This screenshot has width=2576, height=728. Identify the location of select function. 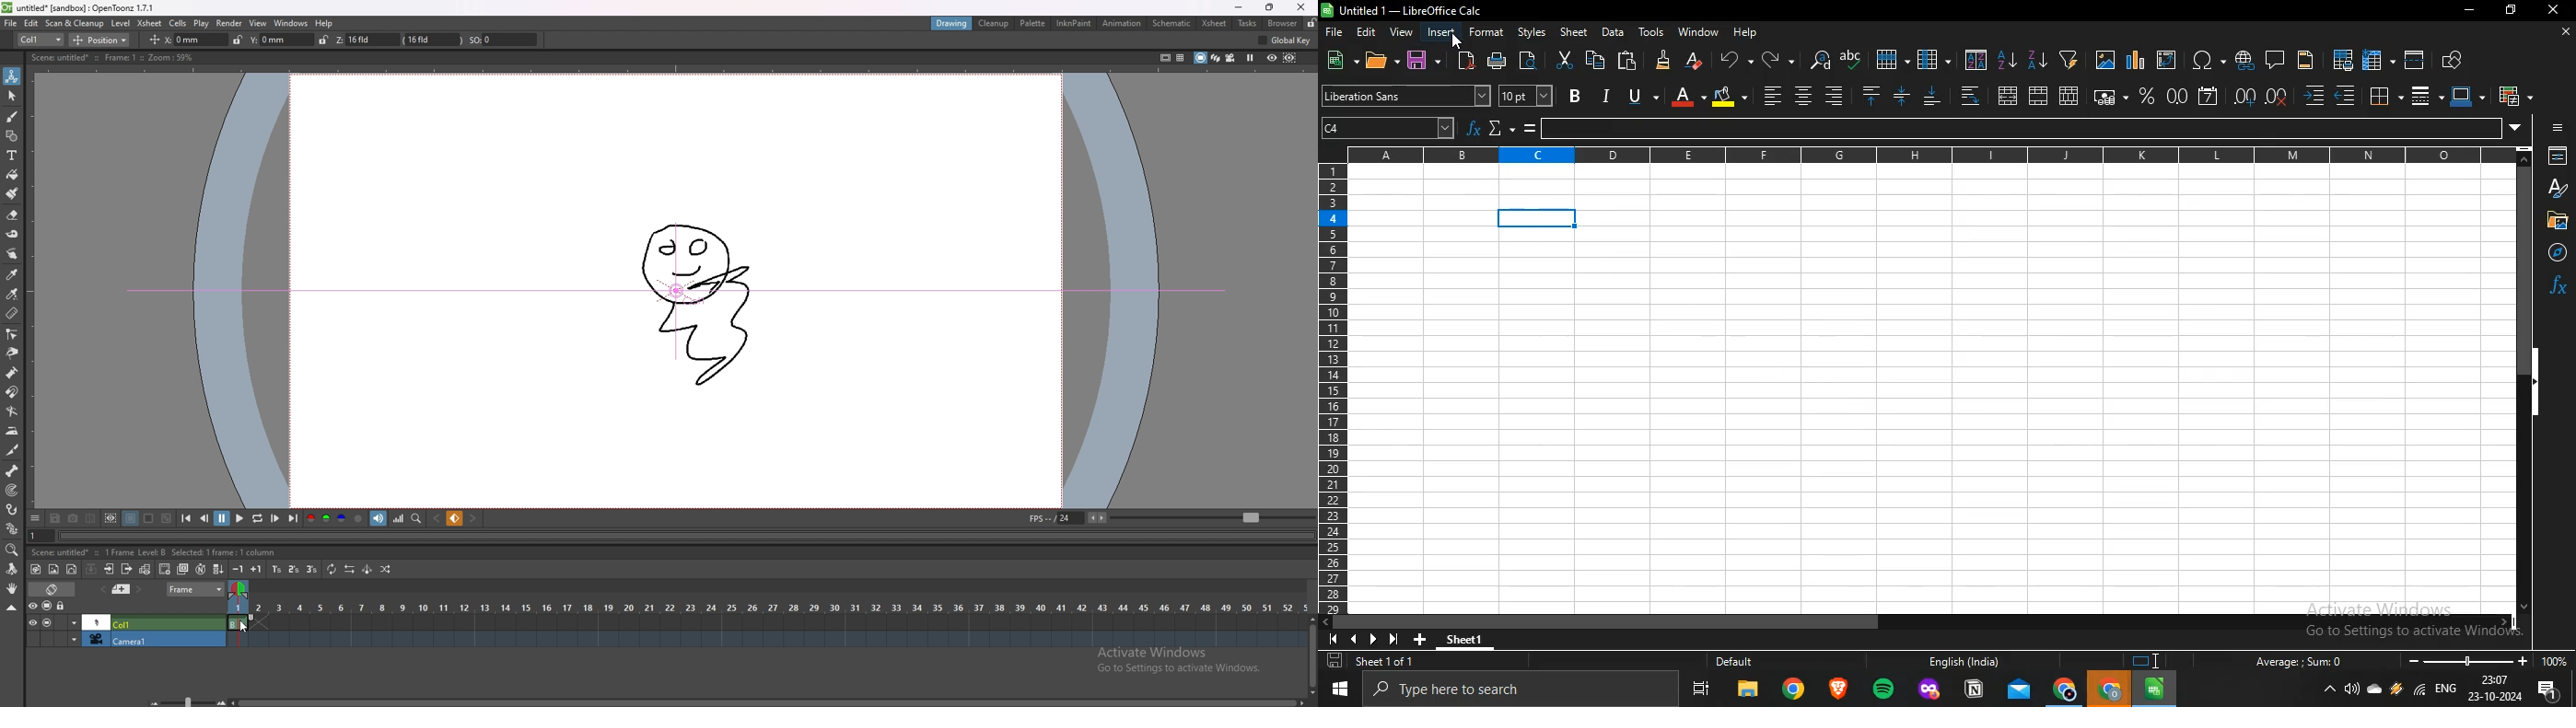
(1497, 129).